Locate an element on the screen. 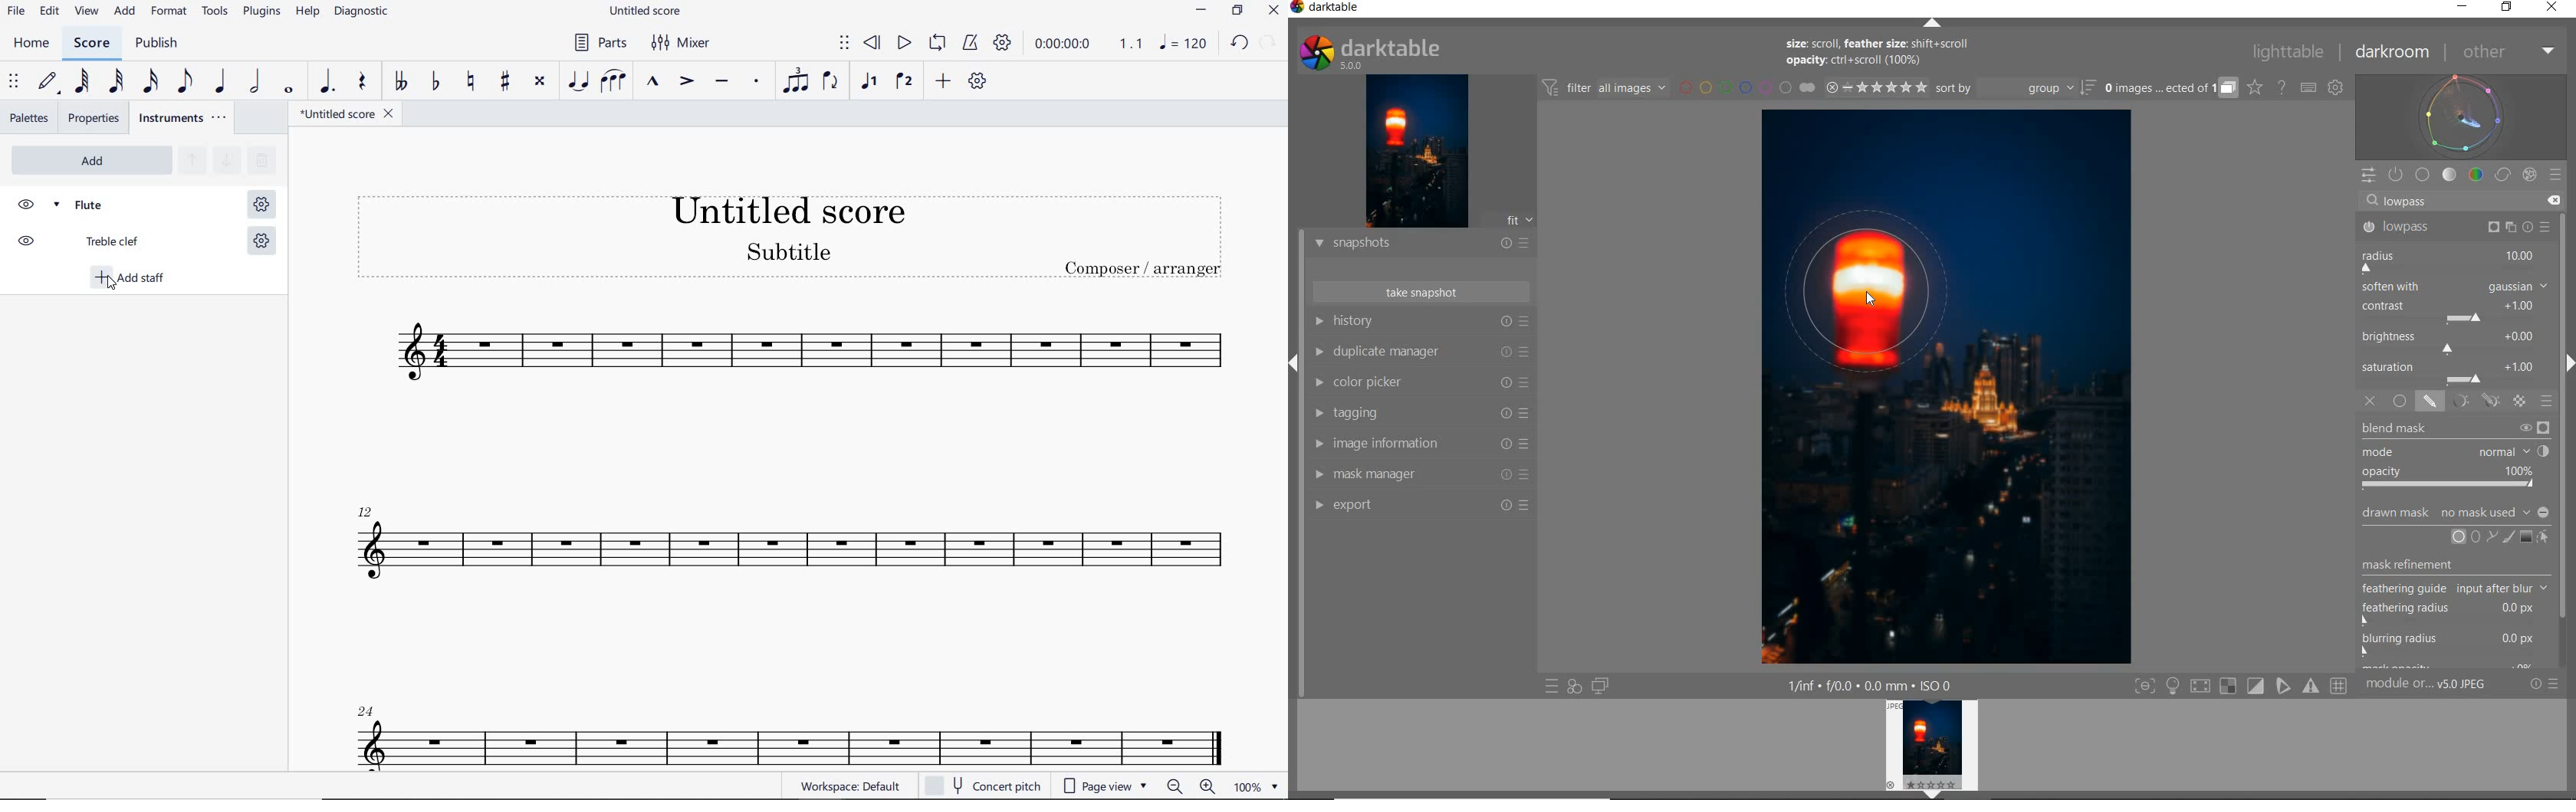  score is located at coordinates (92, 43).